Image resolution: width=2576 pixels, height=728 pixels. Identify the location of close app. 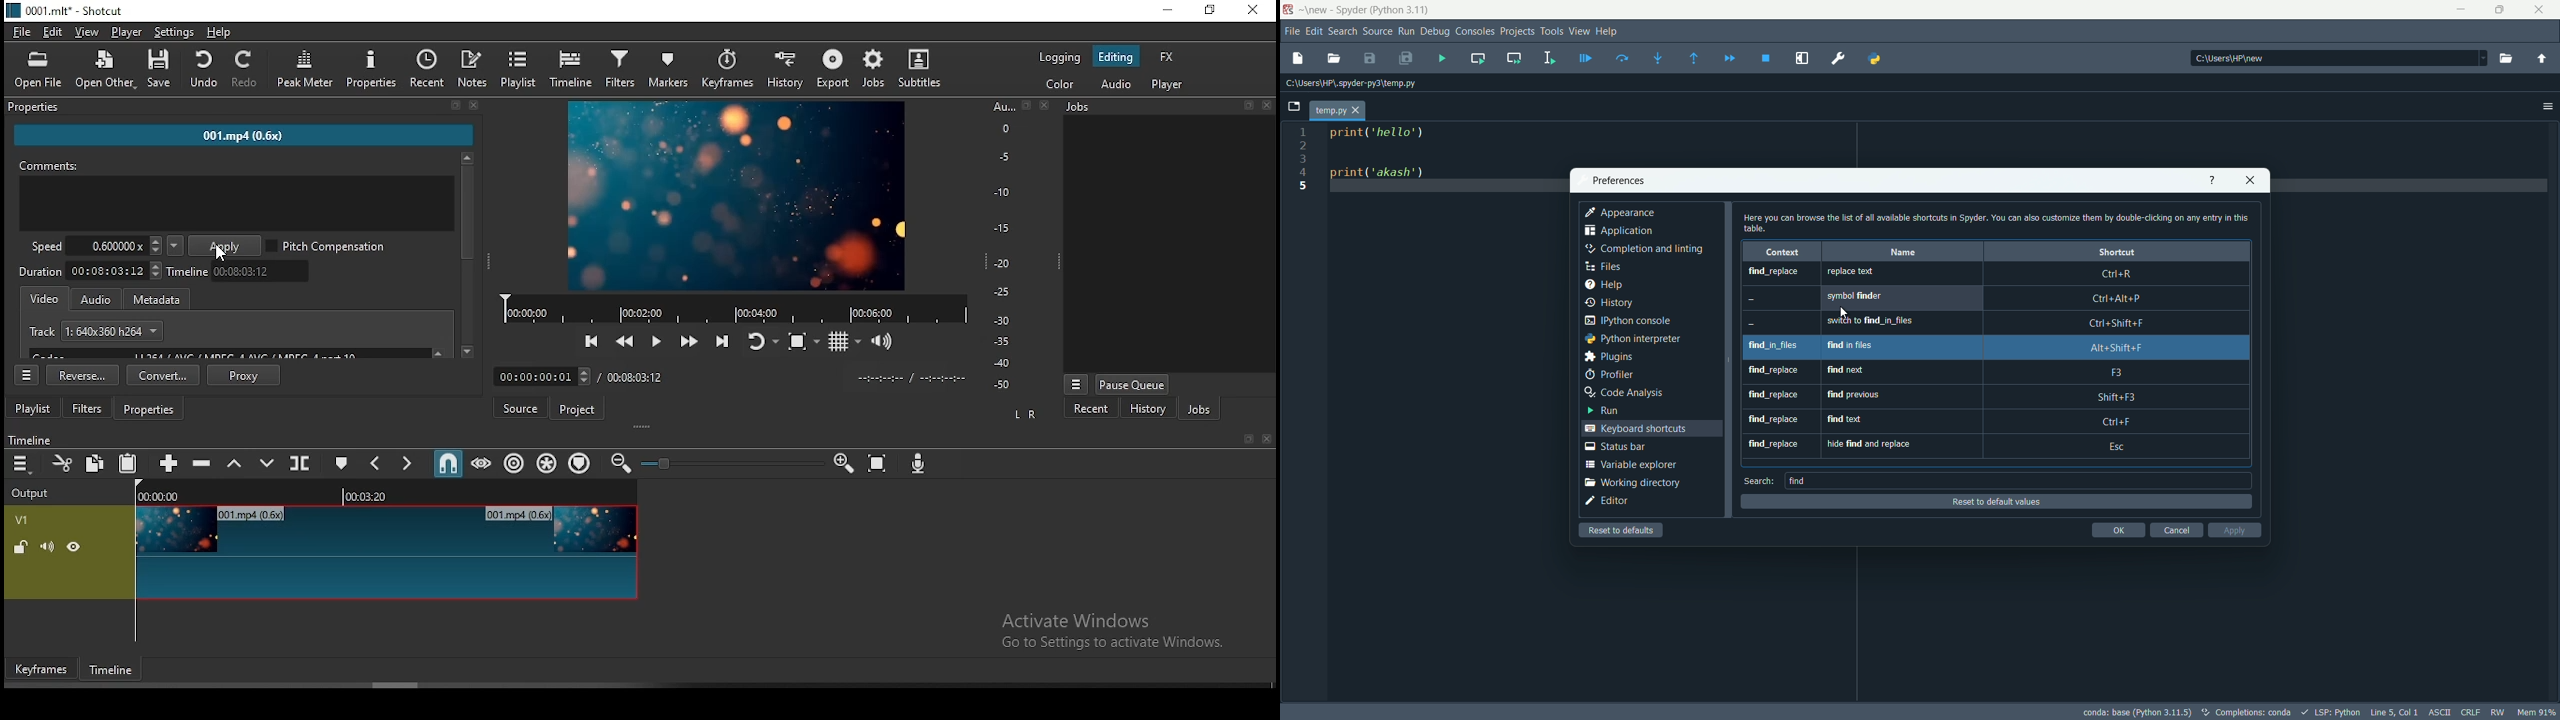
(2250, 181).